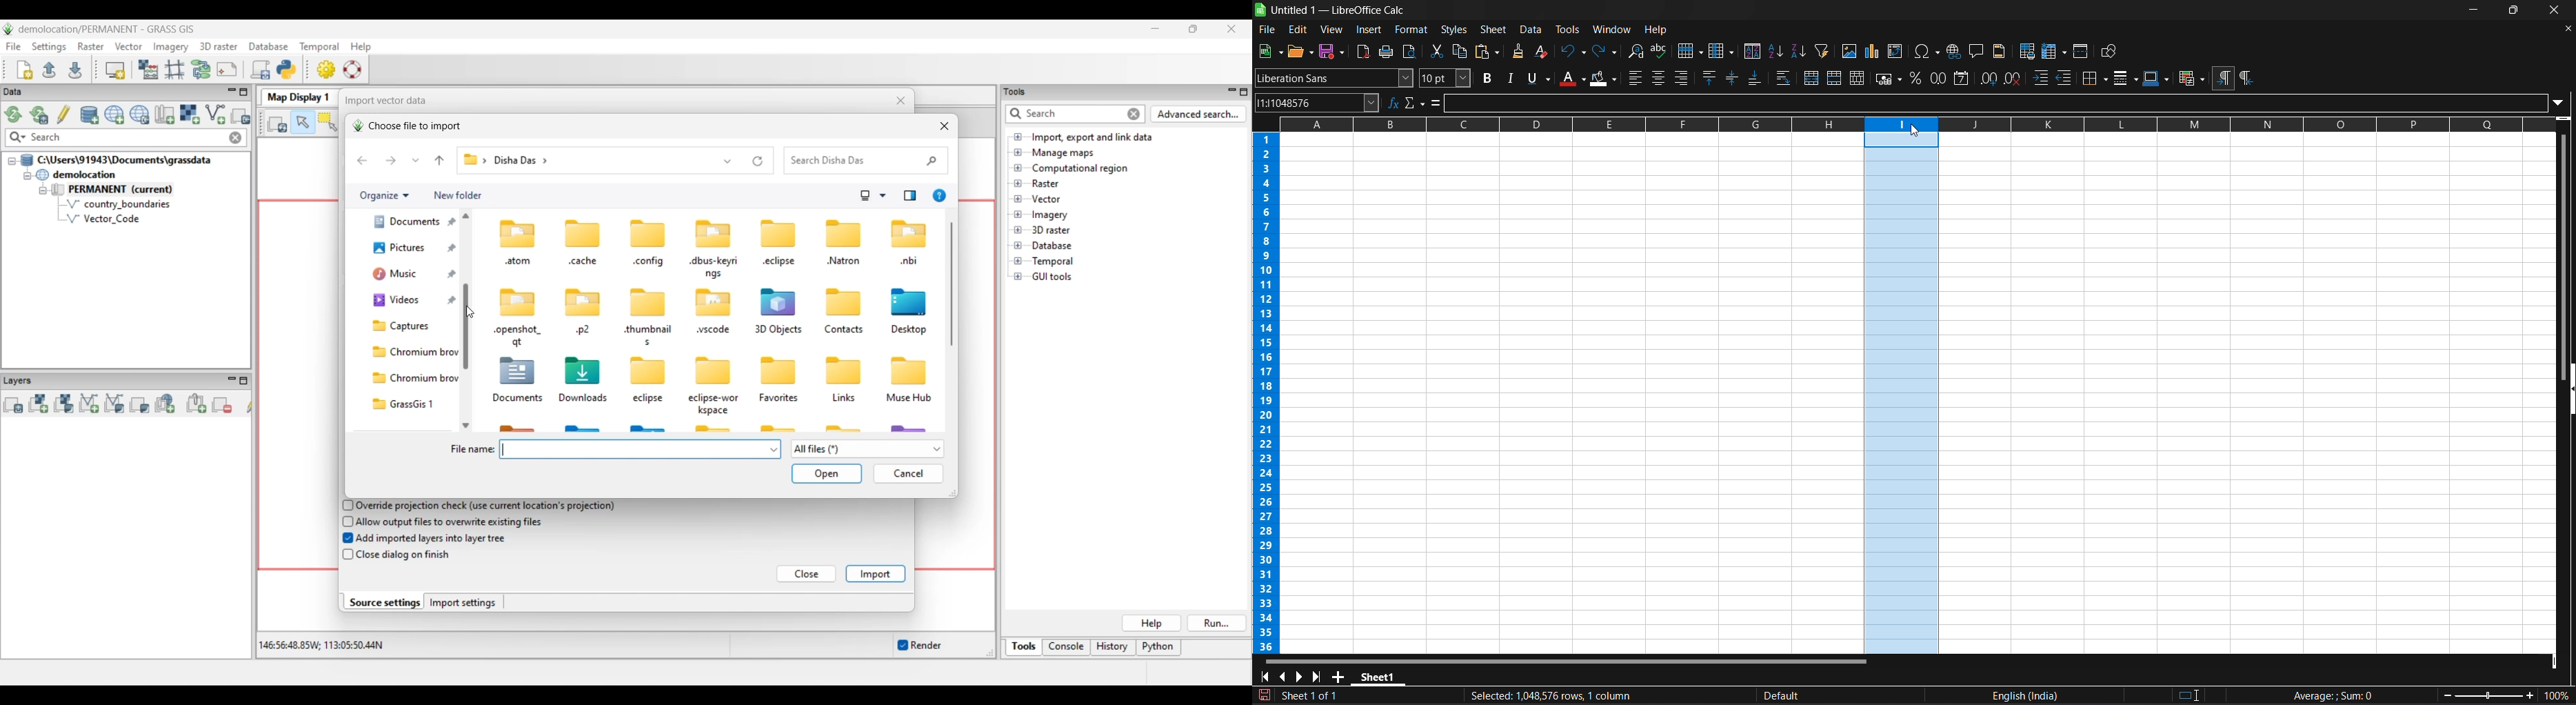 The image size is (2576, 728). Describe the element at coordinates (8, 29) in the screenshot. I see `Software logo` at that location.